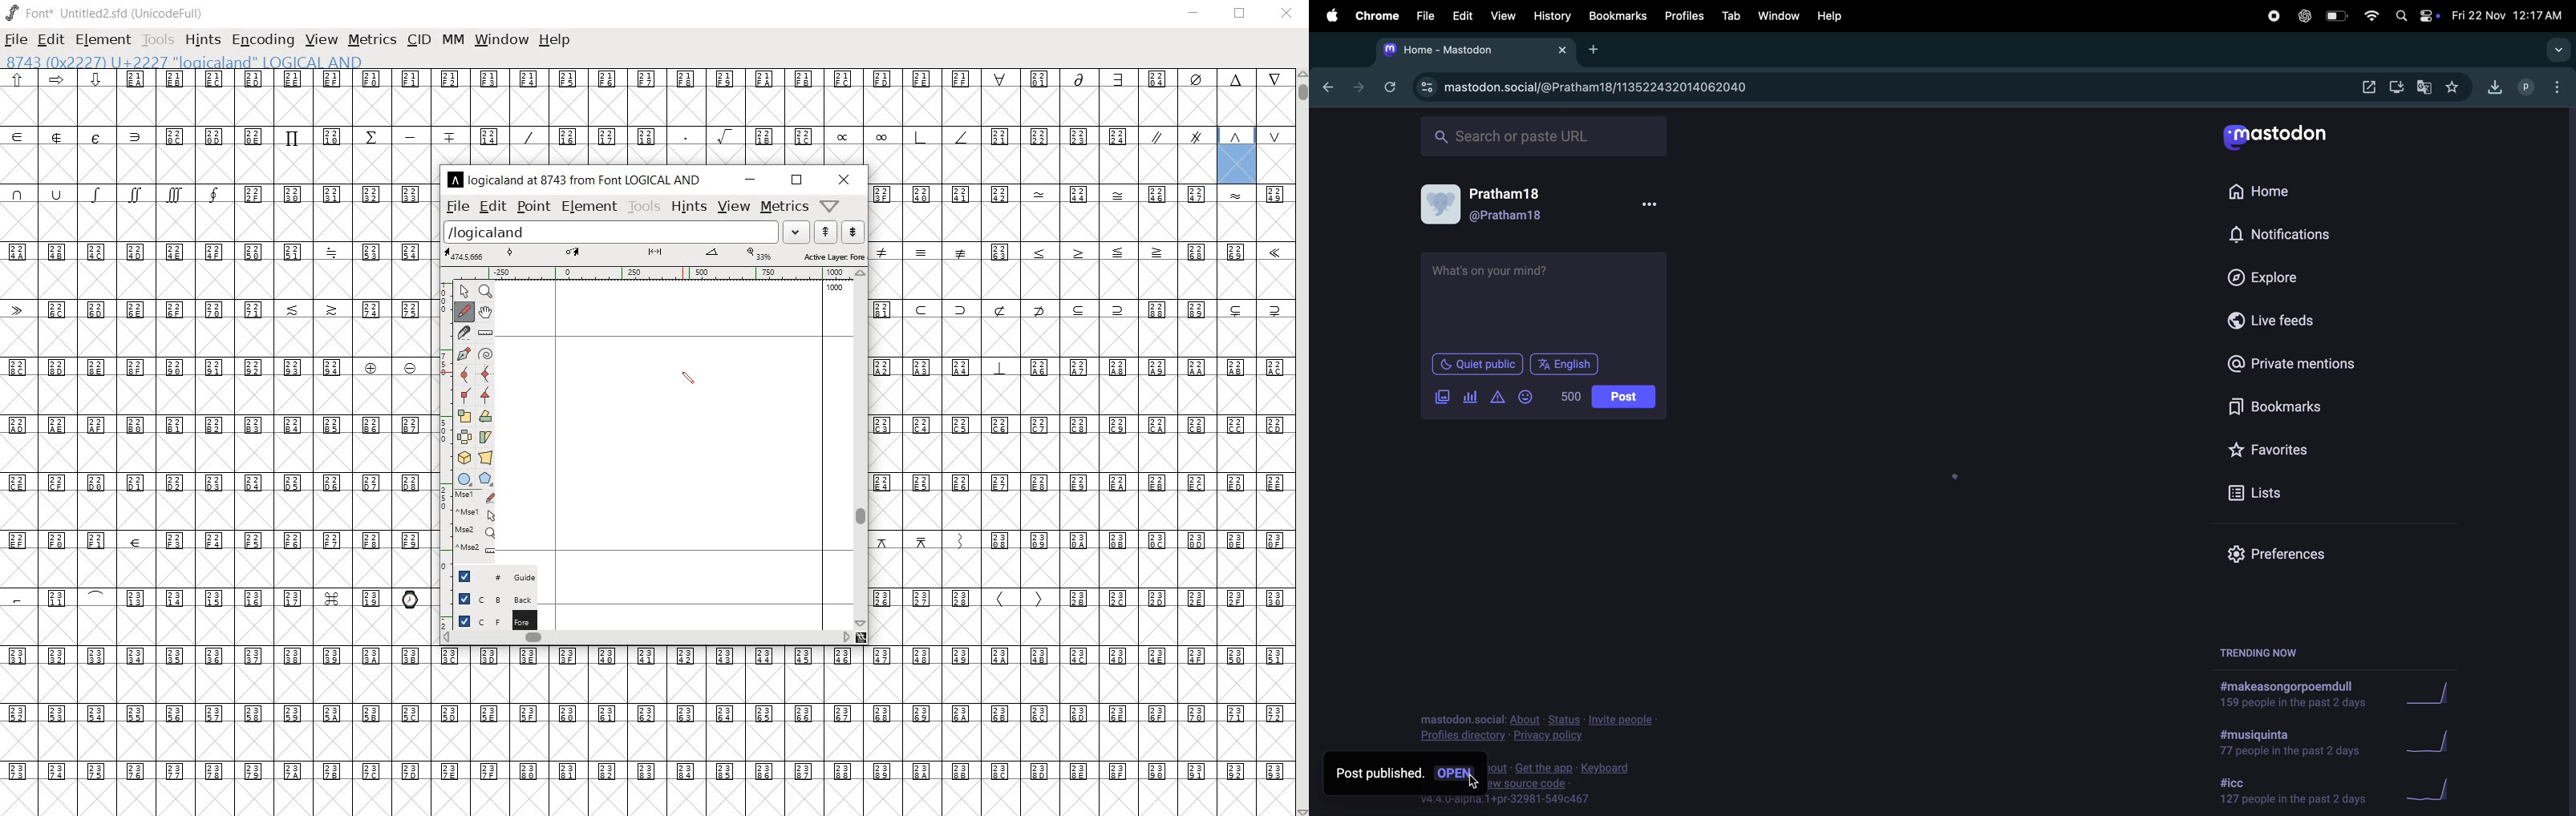  I want to click on post published, so click(1380, 779).